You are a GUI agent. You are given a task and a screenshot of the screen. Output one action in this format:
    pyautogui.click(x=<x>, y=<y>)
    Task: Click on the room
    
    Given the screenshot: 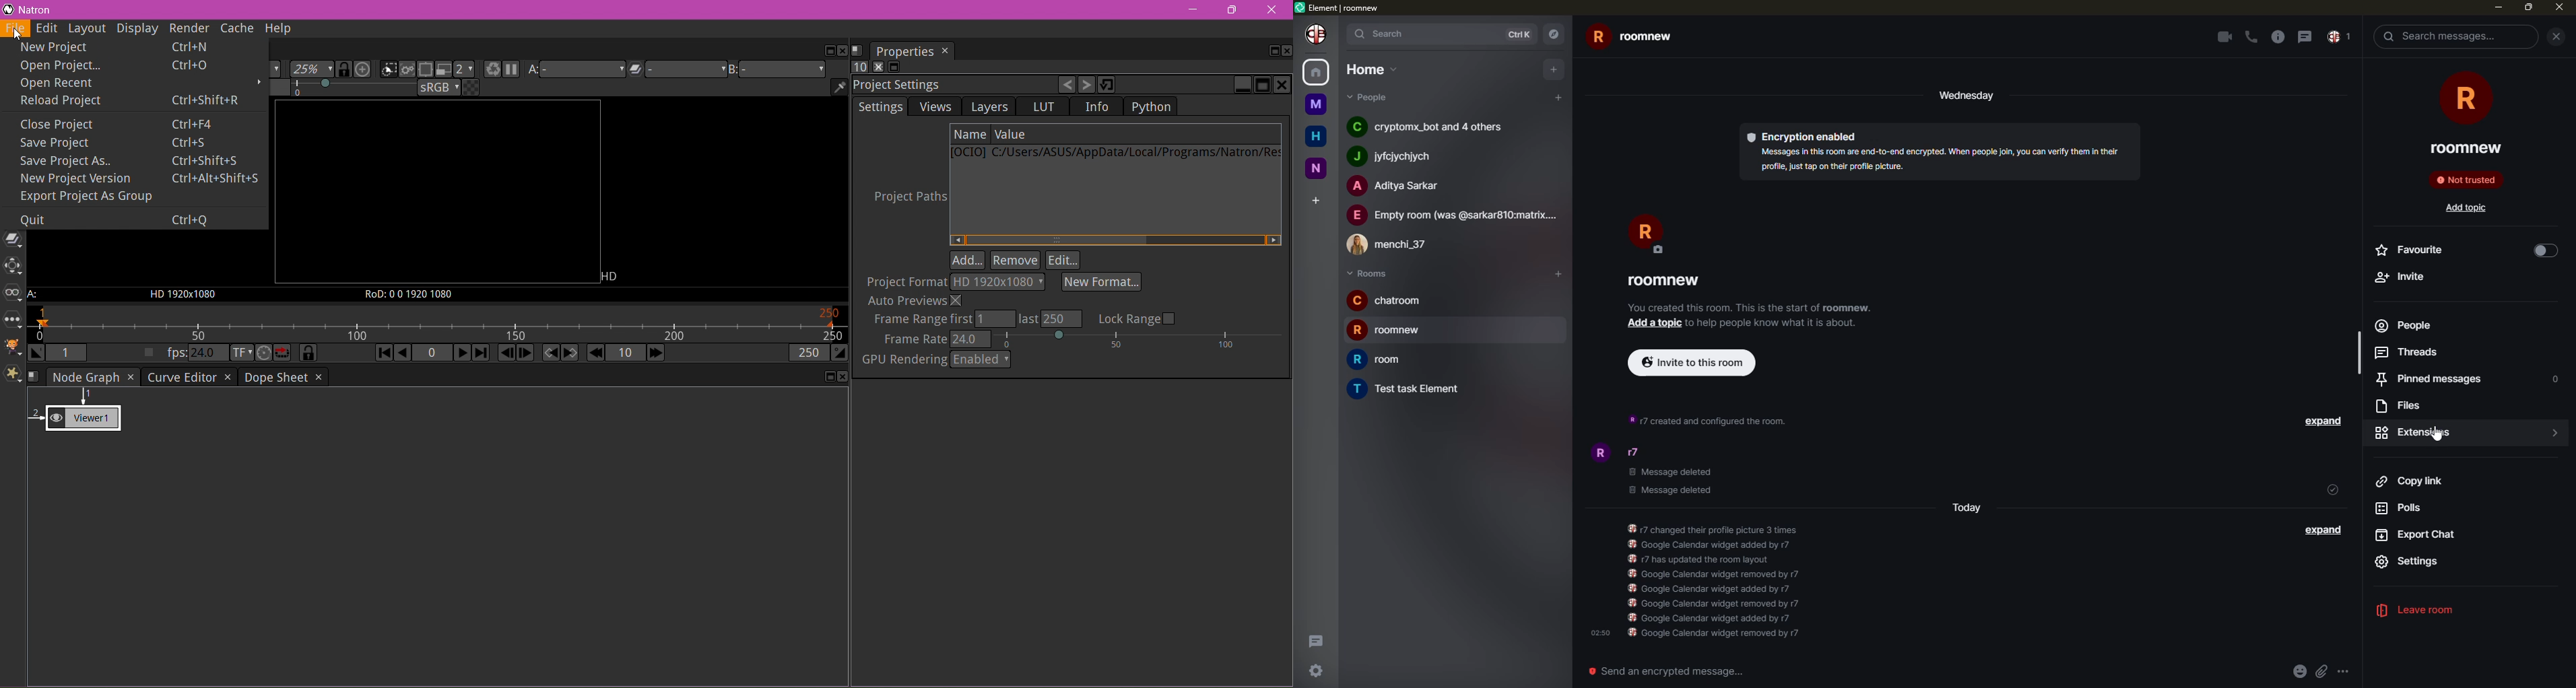 What is the action you would take?
    pyautogui.click(x=1666, y=281)
    